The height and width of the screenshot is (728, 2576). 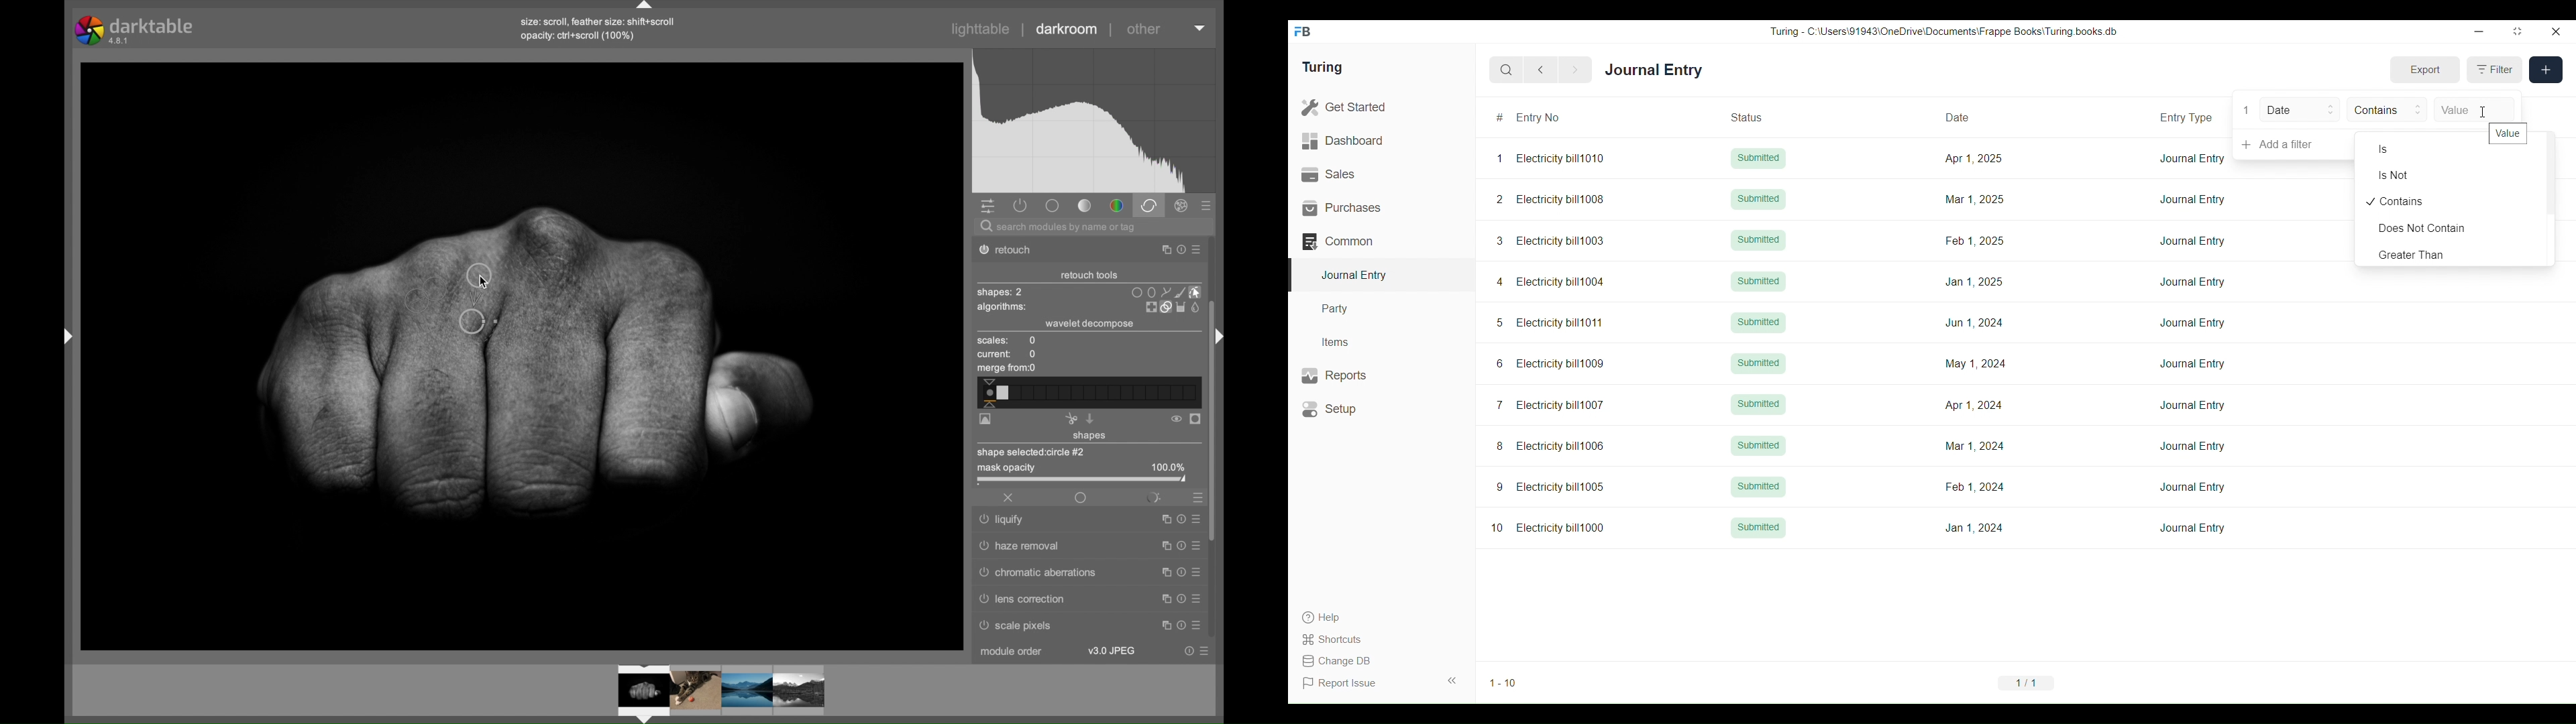 What do you see at coordinates (2451, 200) in the screenshot?
I see `Contains` at bounding box center [2451, 200].